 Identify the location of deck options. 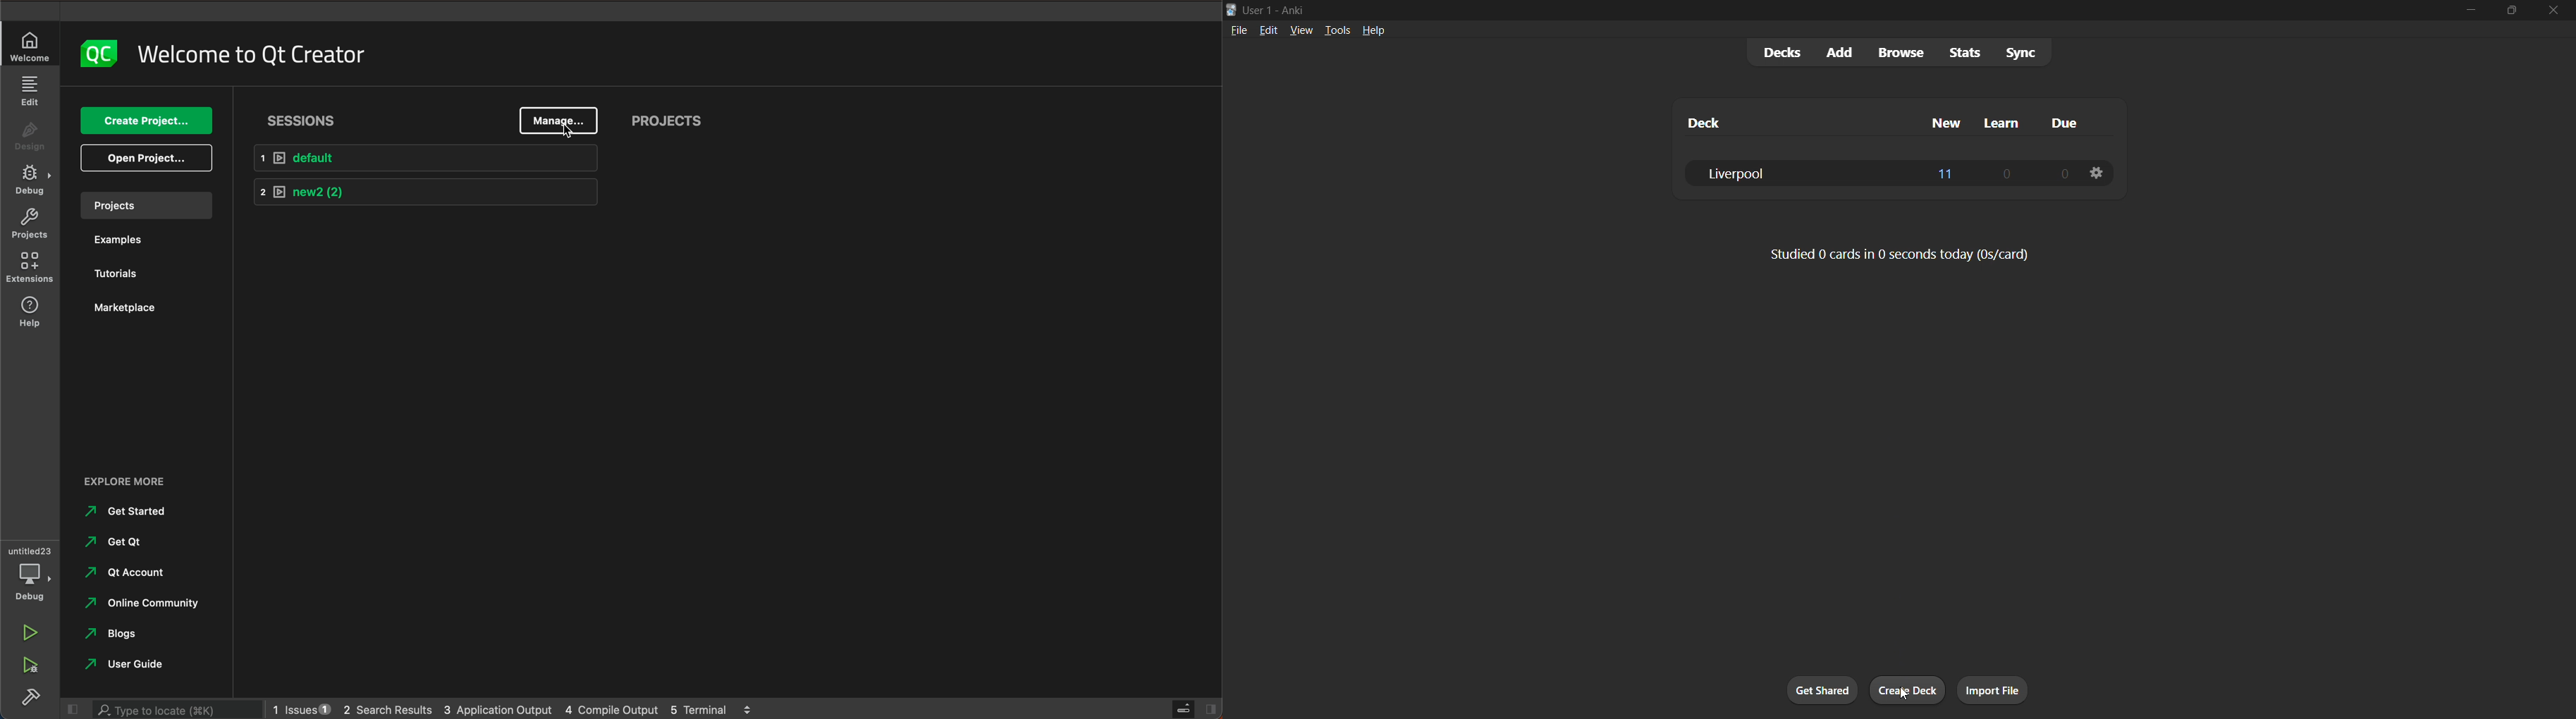
(2097, 175).